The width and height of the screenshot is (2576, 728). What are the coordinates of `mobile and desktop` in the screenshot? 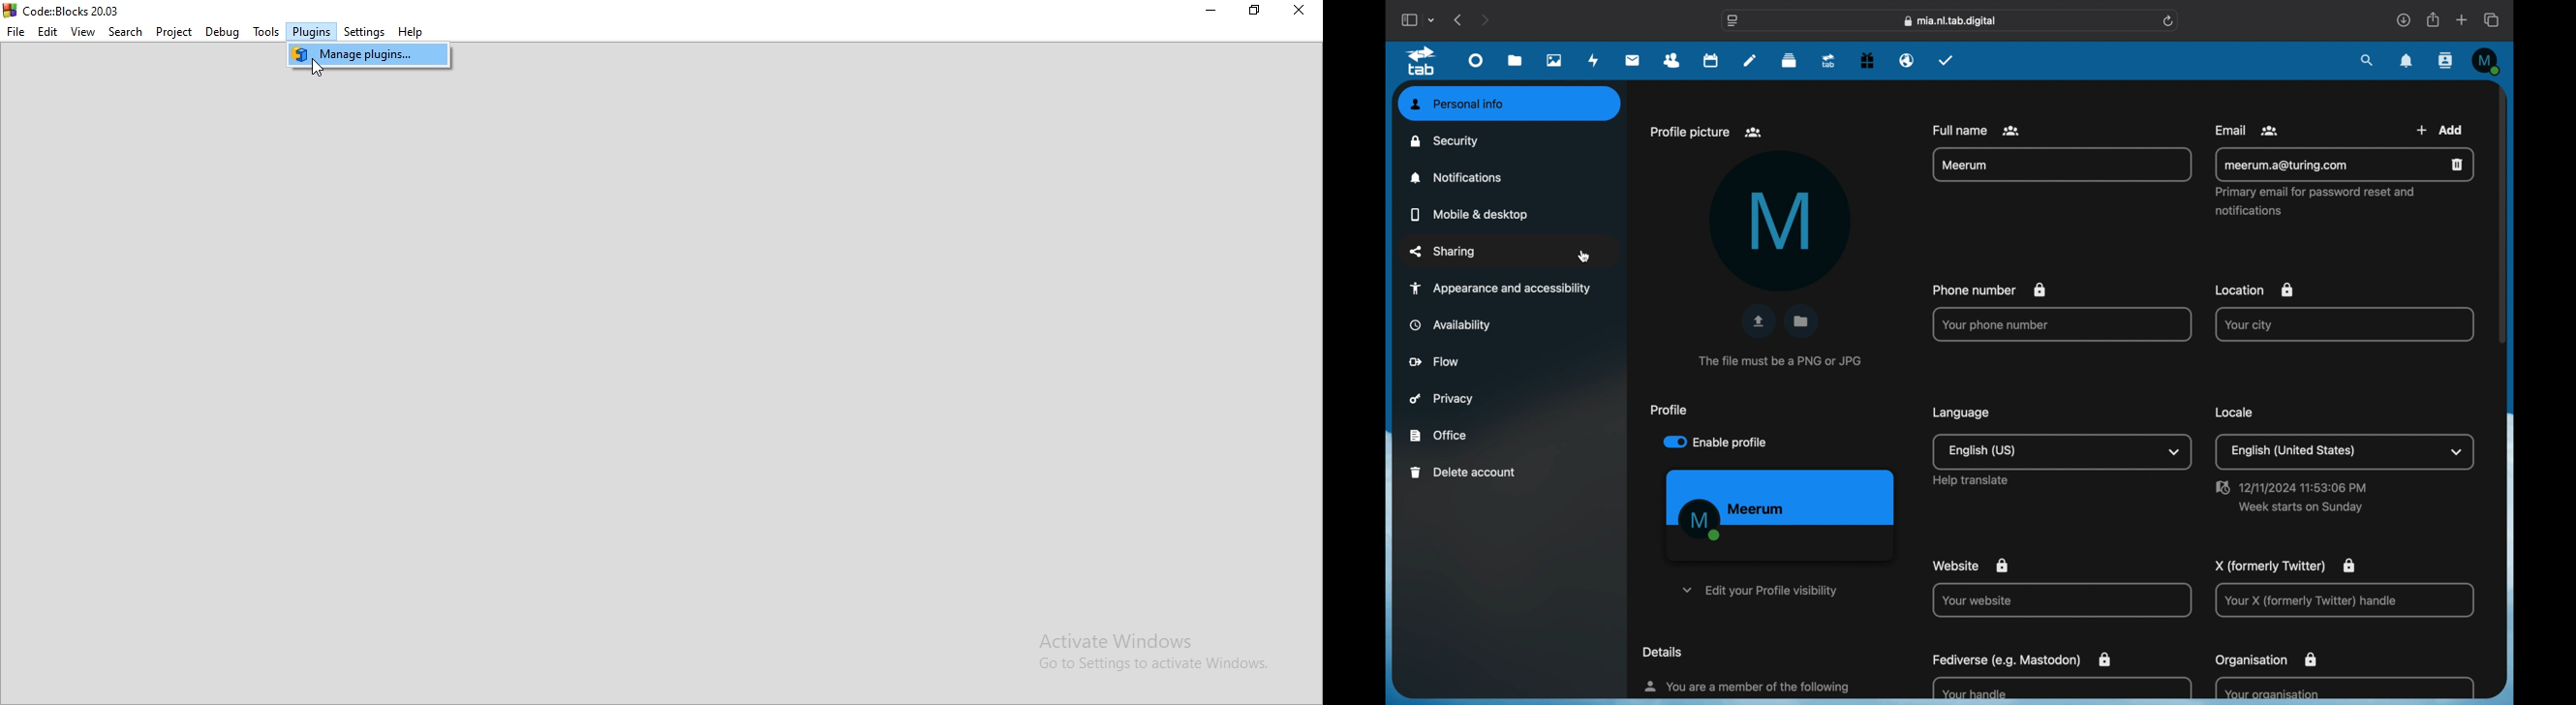 It's located at (1469, 215).